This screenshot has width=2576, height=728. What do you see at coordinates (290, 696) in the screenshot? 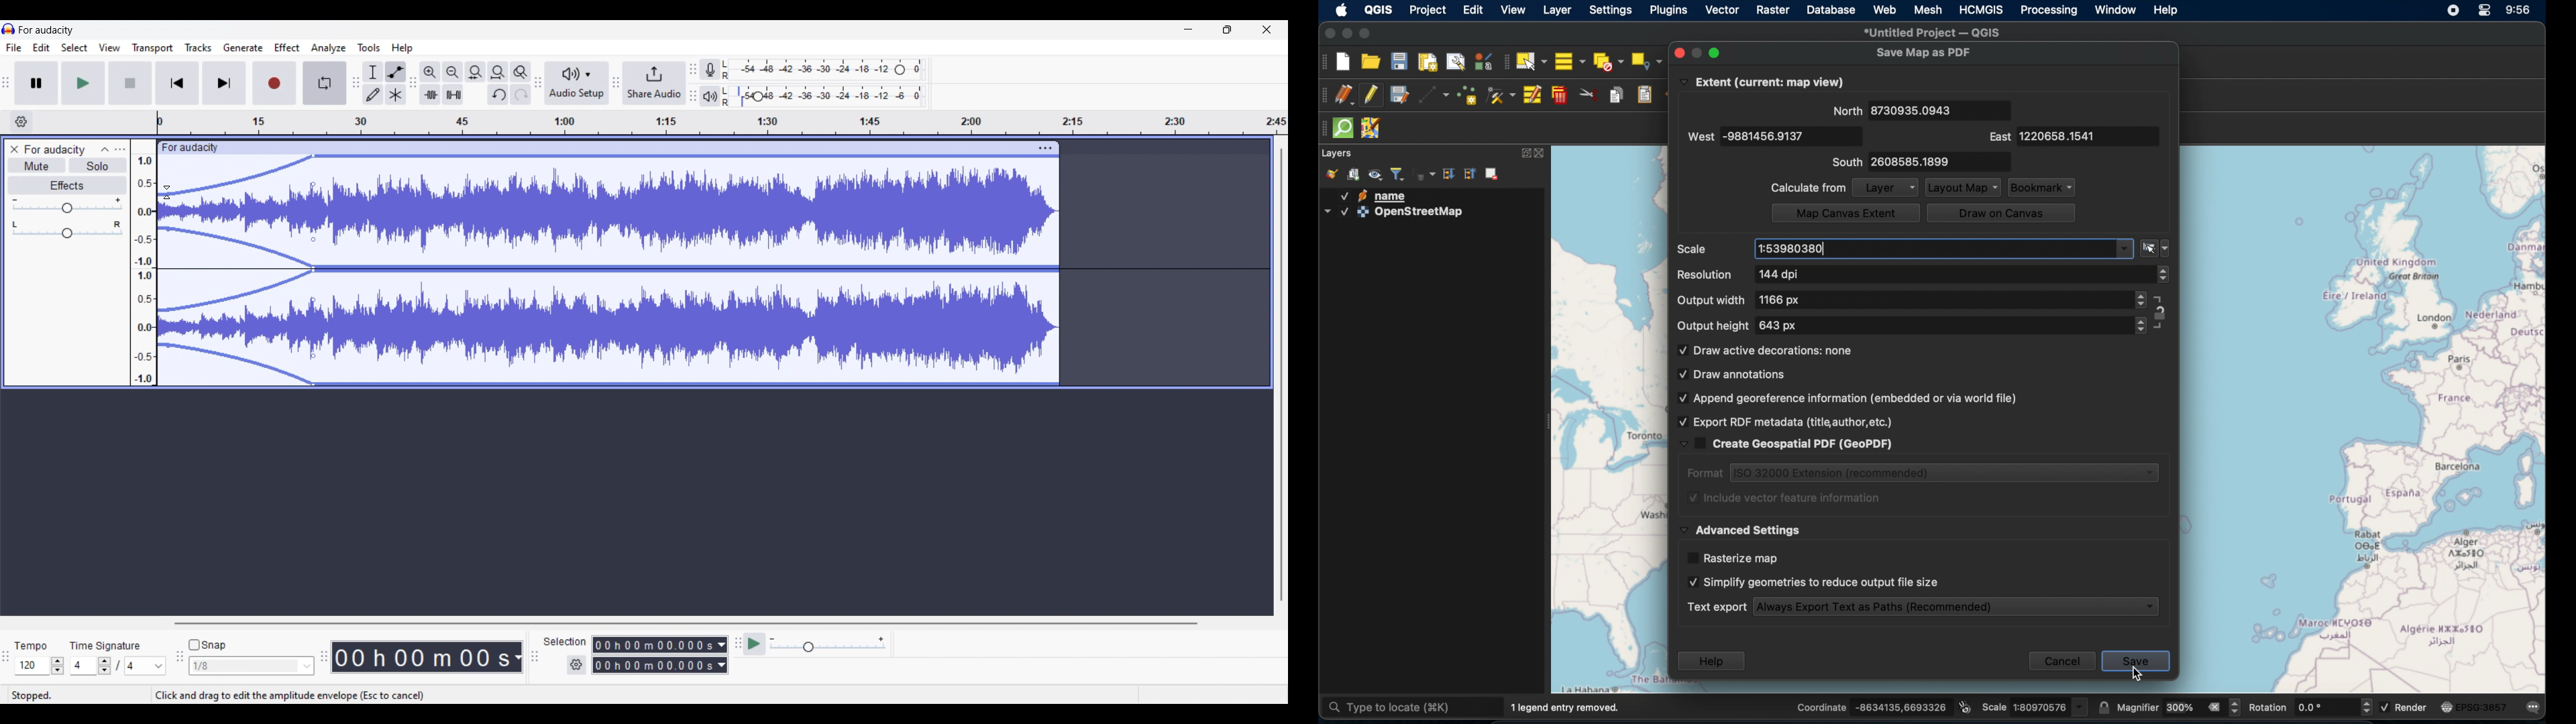
I see `Click and drag to edit the amplitude envelope (Esc to cancel)` at bounding box center [290, 696].